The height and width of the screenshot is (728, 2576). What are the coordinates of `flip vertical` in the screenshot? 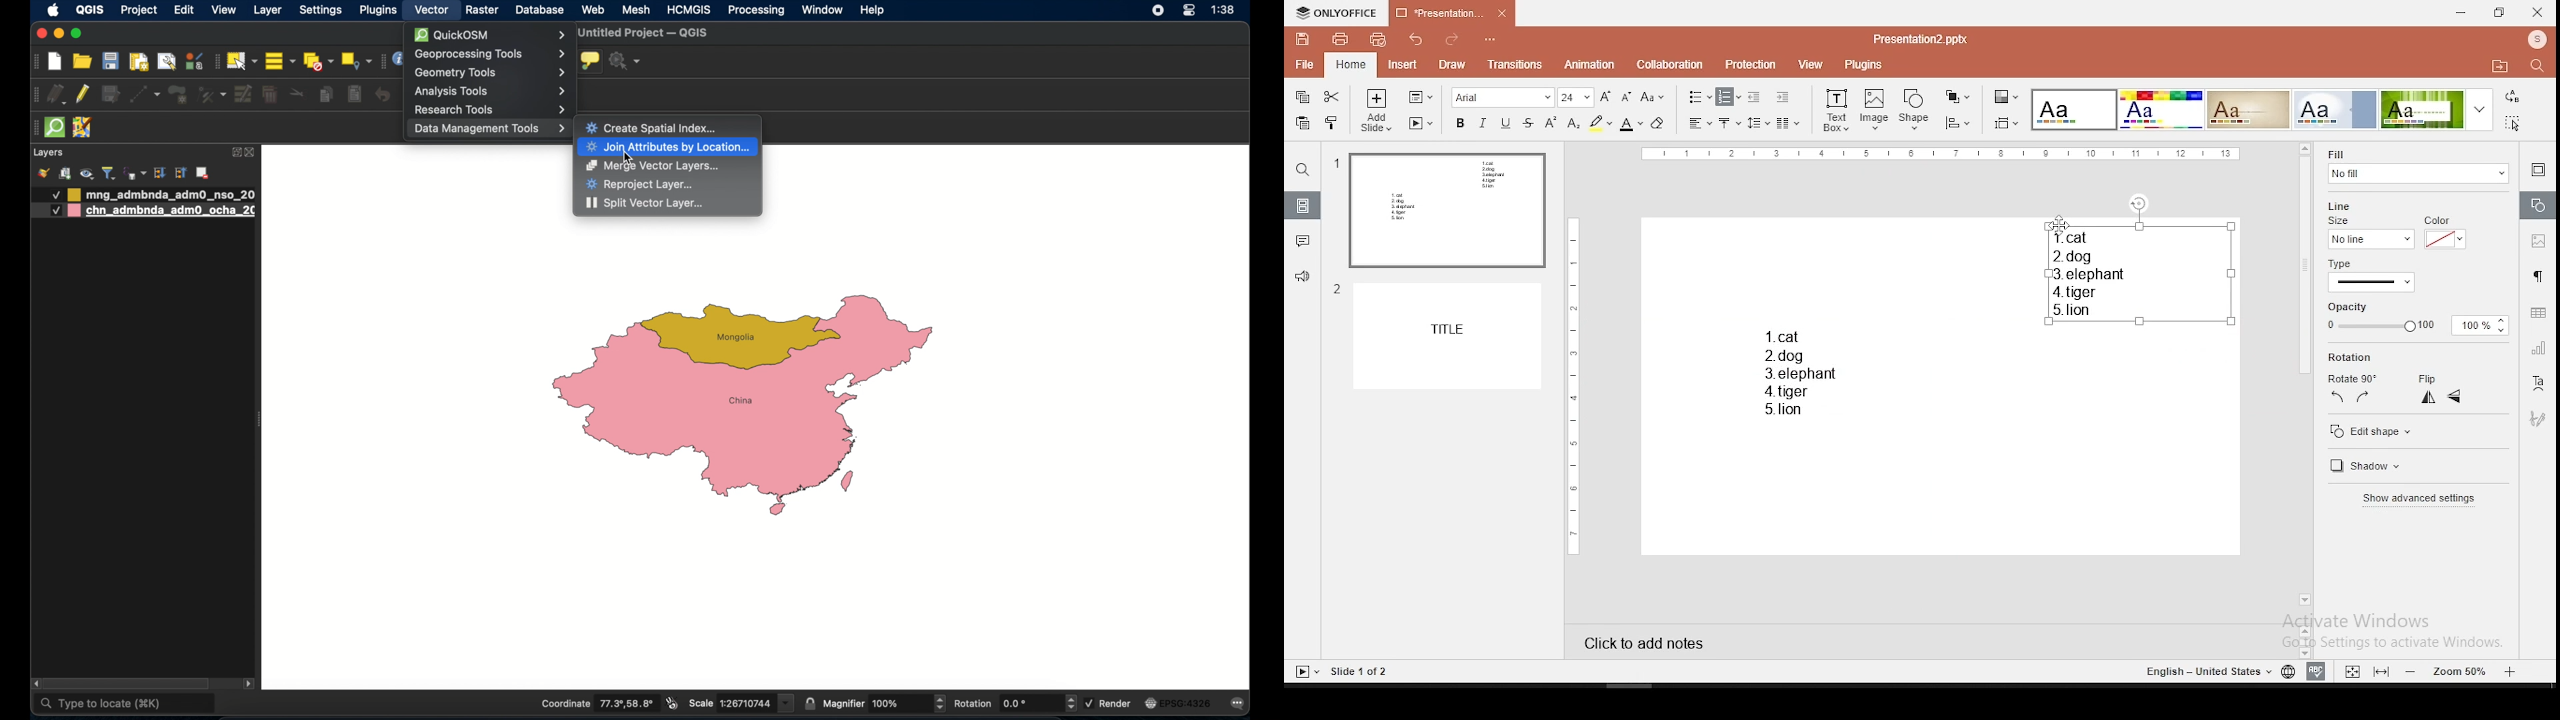 It's located at (2427, 398).